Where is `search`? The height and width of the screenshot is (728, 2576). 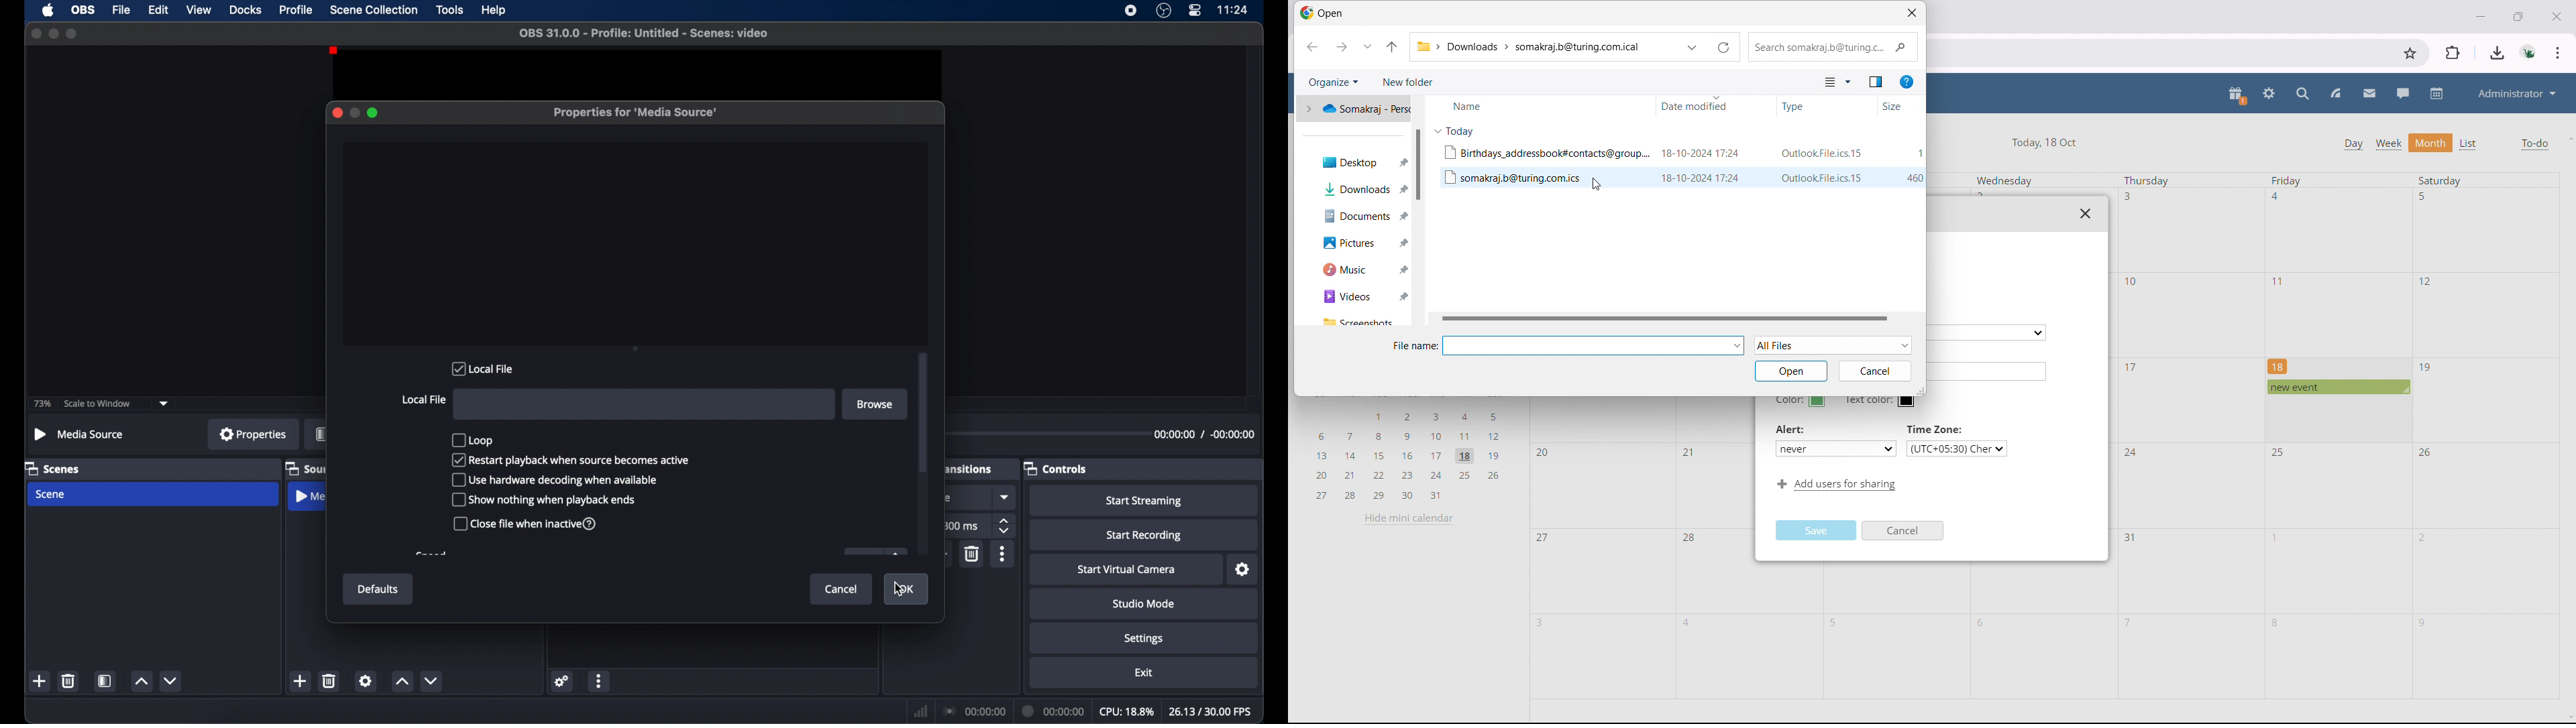 search is located at coordinates (2304, 94).